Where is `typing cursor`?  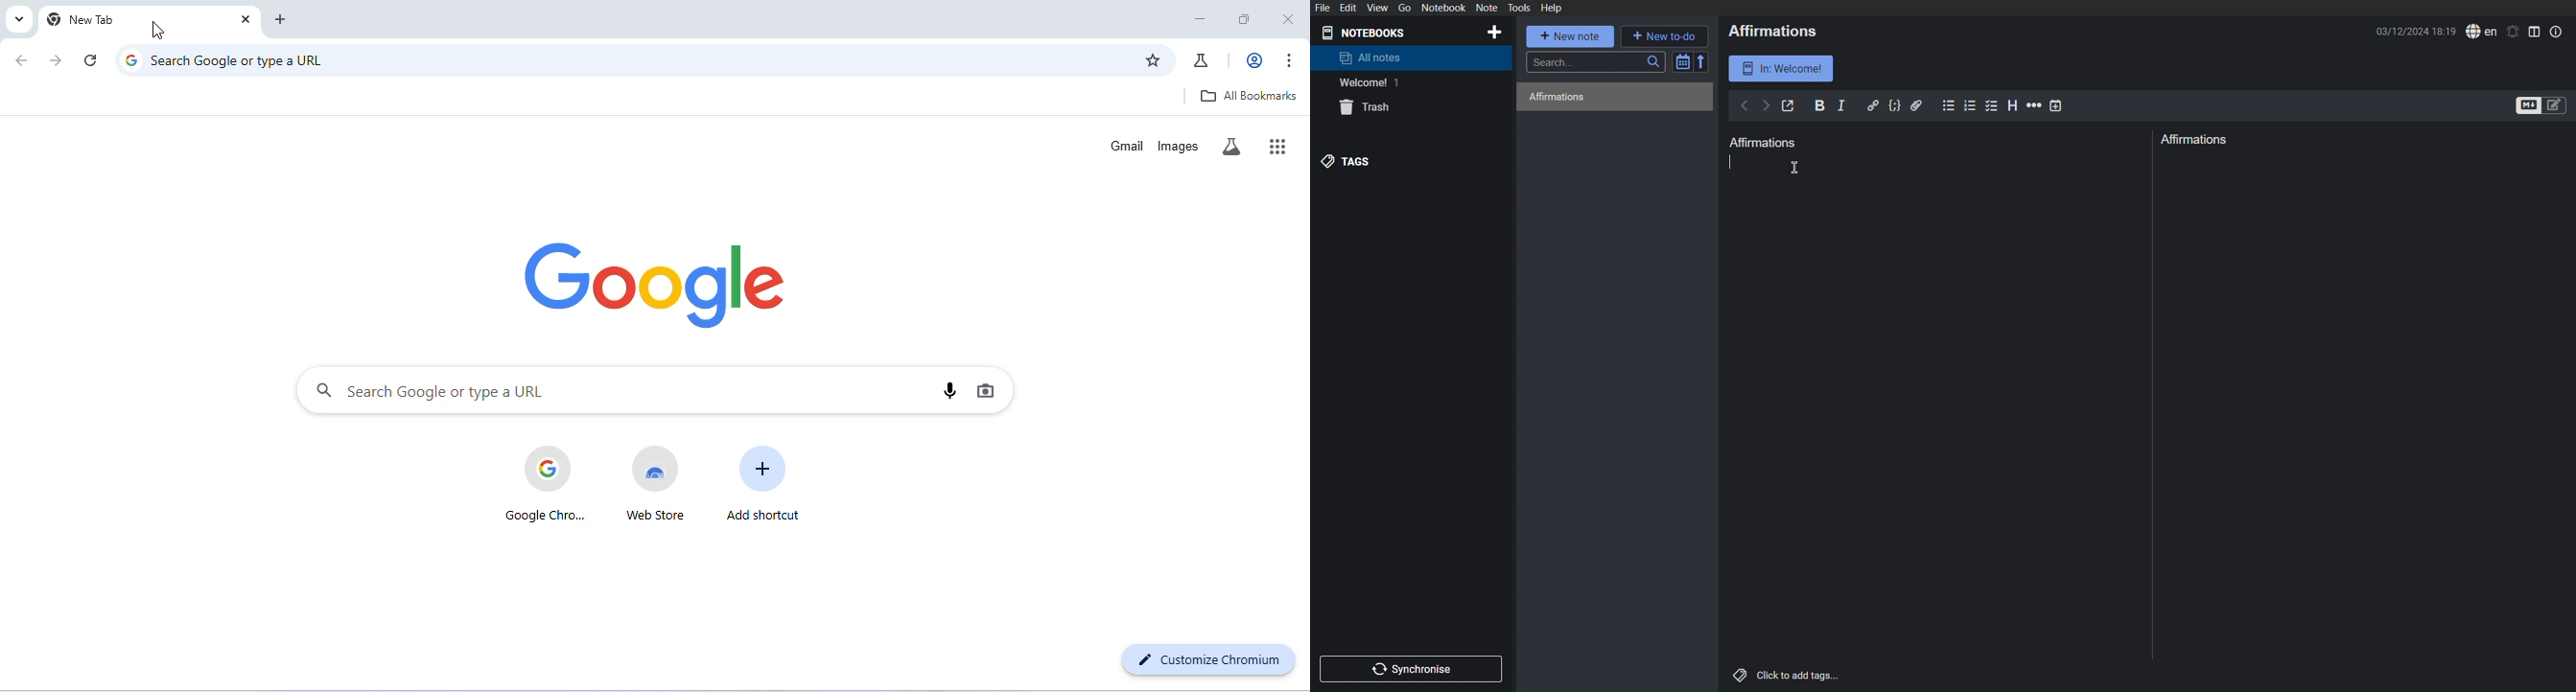 typing cursor is located at coordinates (1734, 162).